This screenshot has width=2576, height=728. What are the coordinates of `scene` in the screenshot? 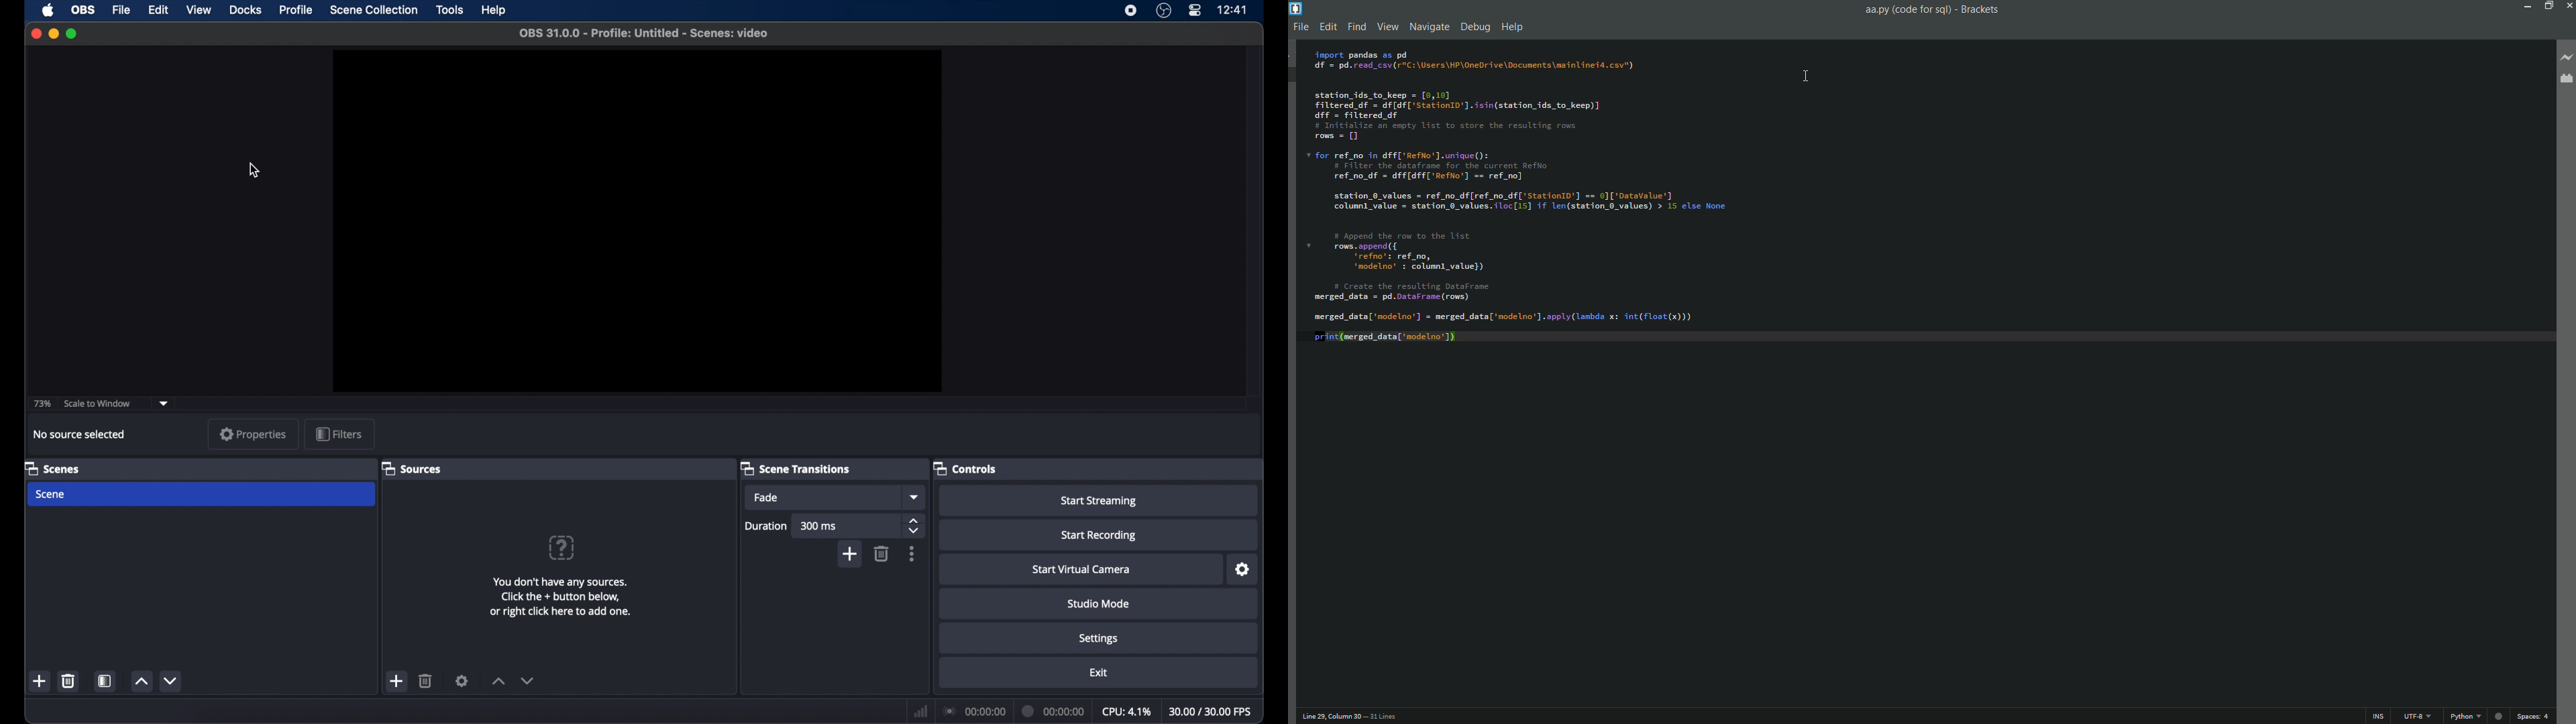 It's located at (52, 494).